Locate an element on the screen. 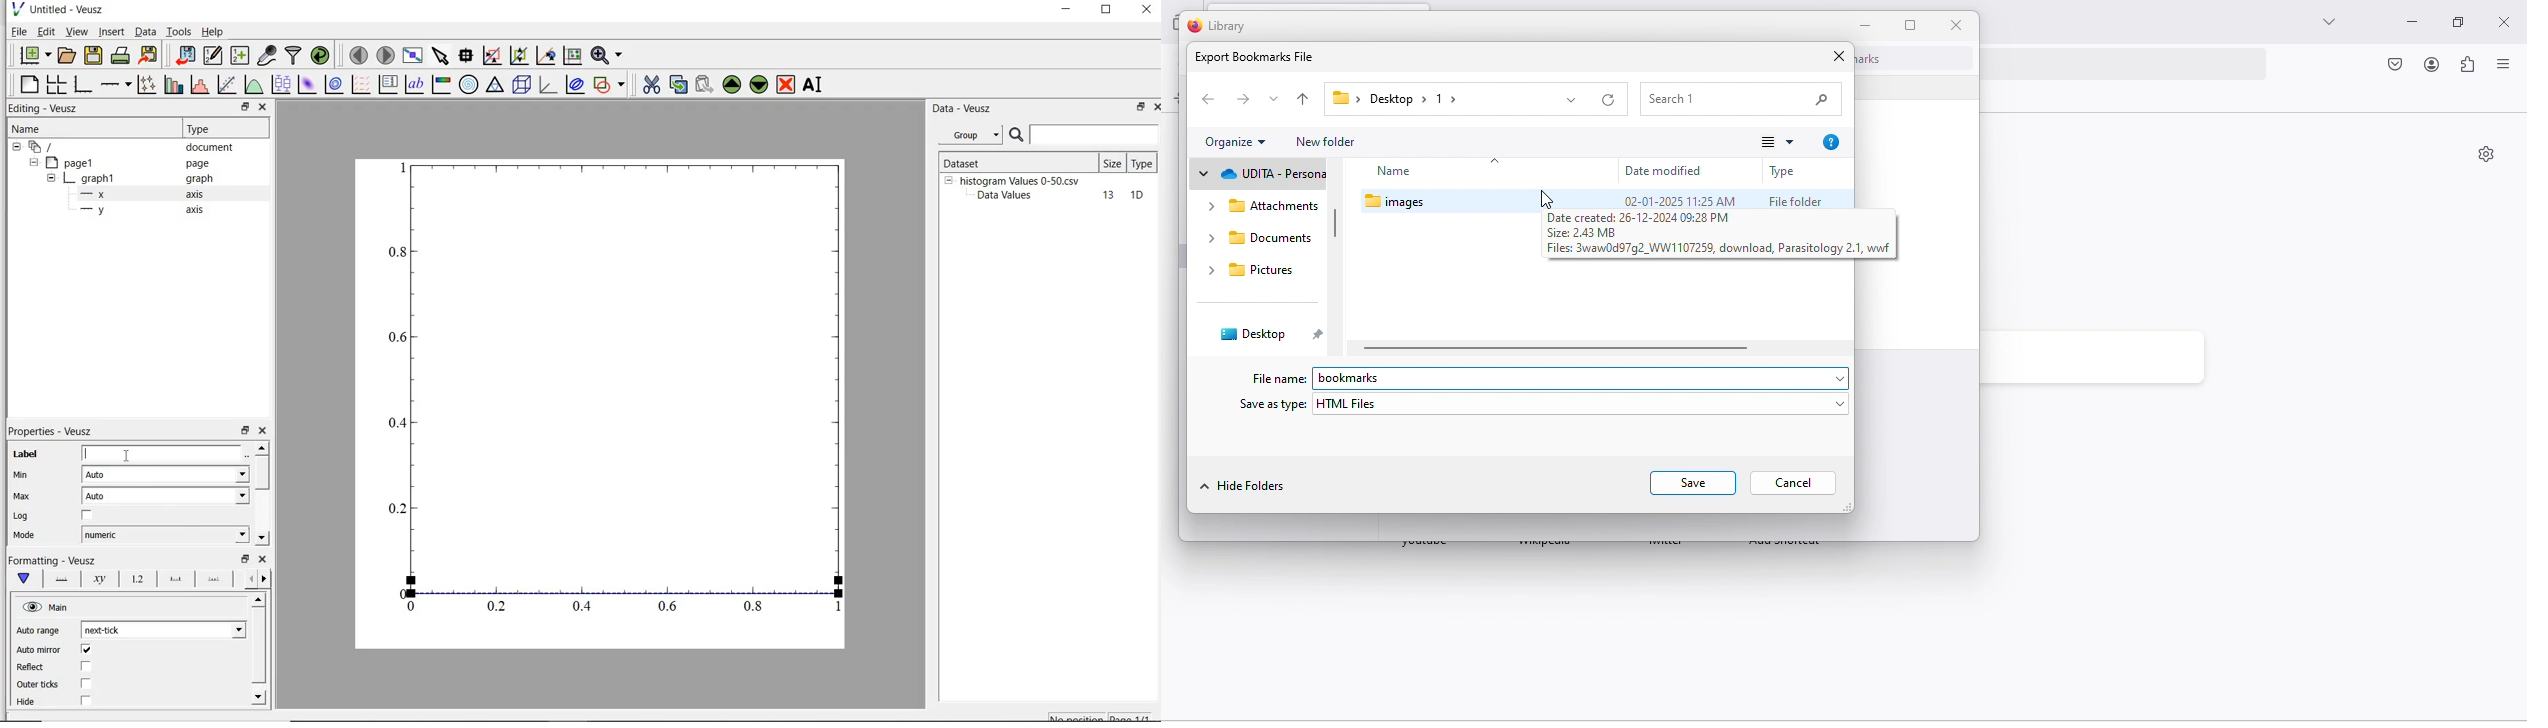  axis line is located at coordinates (61, 579).